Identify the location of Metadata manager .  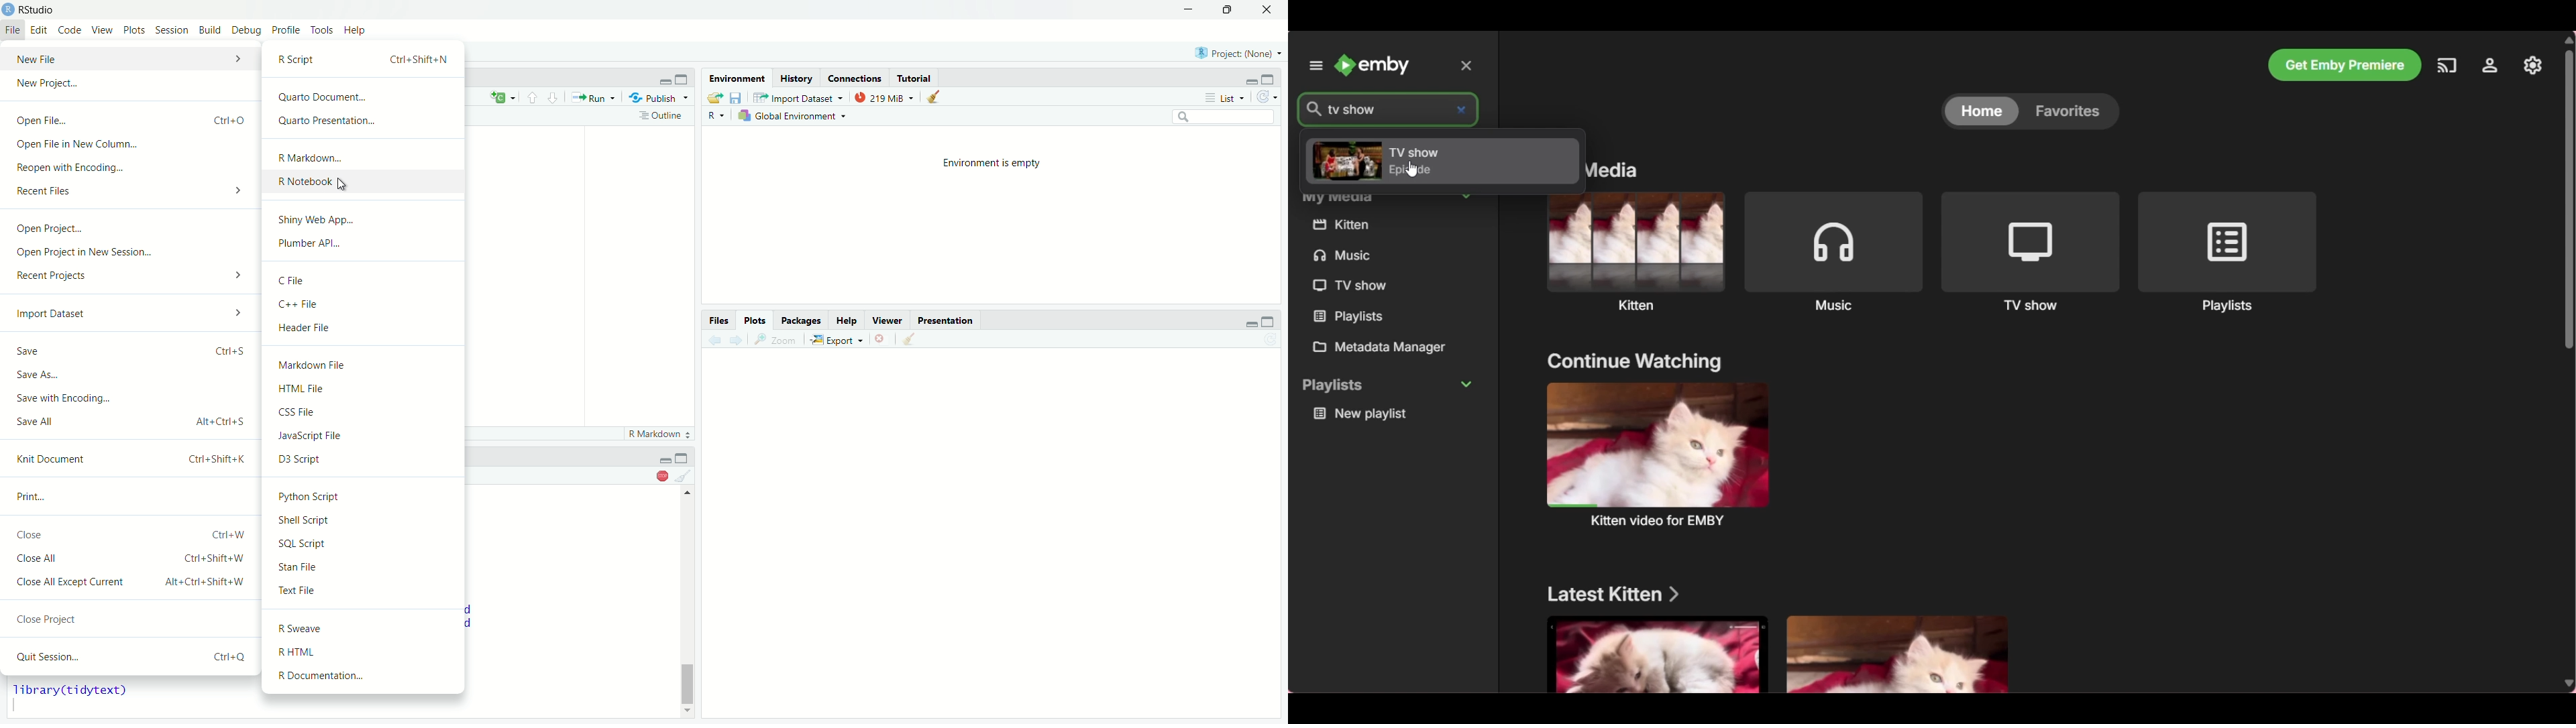
(1391, 347).